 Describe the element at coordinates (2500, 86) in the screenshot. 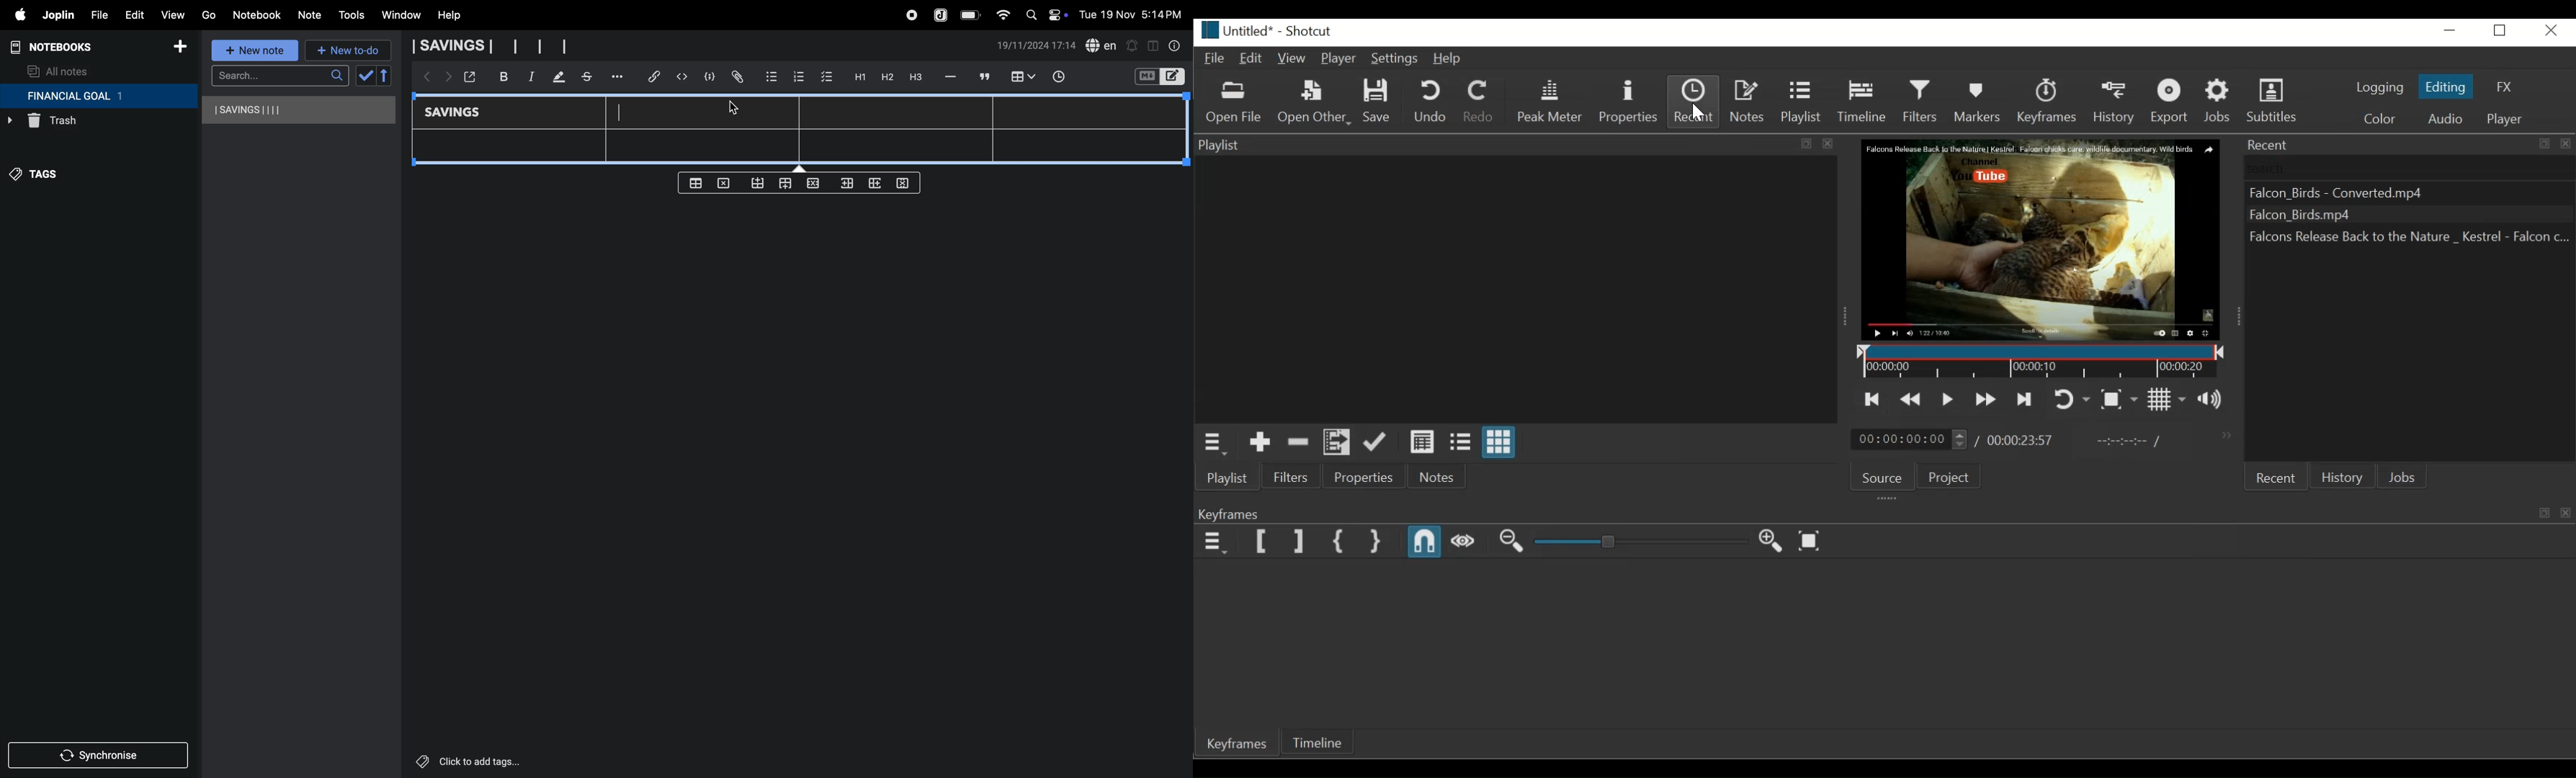

I see `FX` at that location.